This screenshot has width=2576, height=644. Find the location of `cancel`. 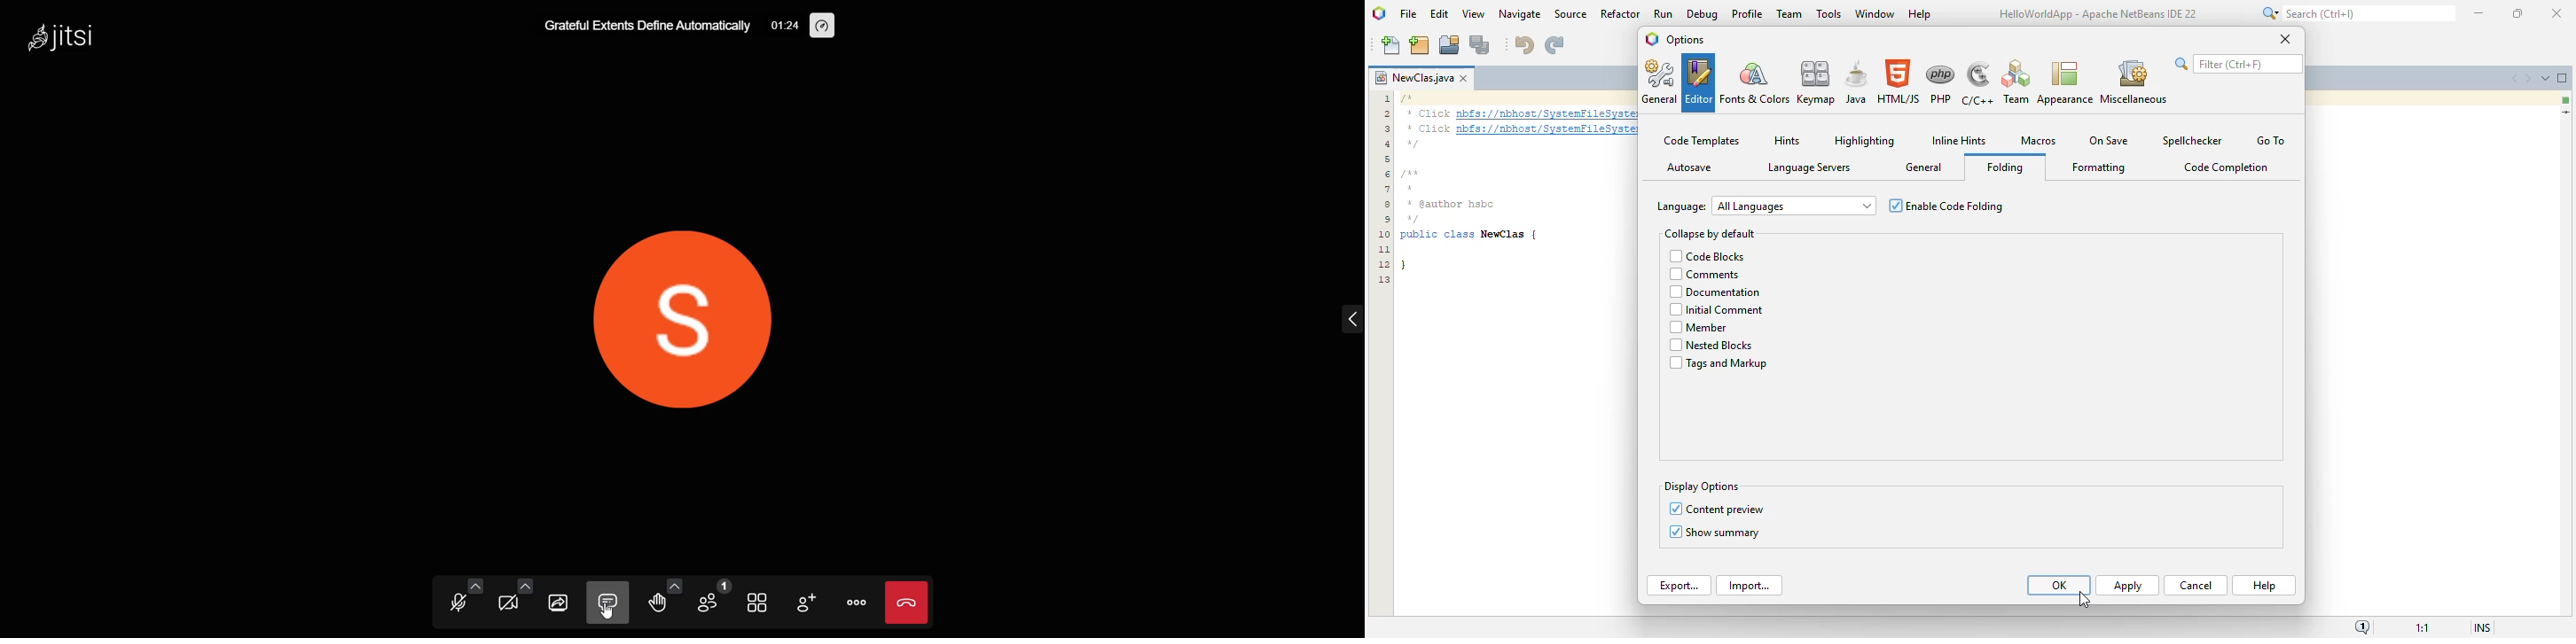

cancel is located at coordinates (2196, 586).